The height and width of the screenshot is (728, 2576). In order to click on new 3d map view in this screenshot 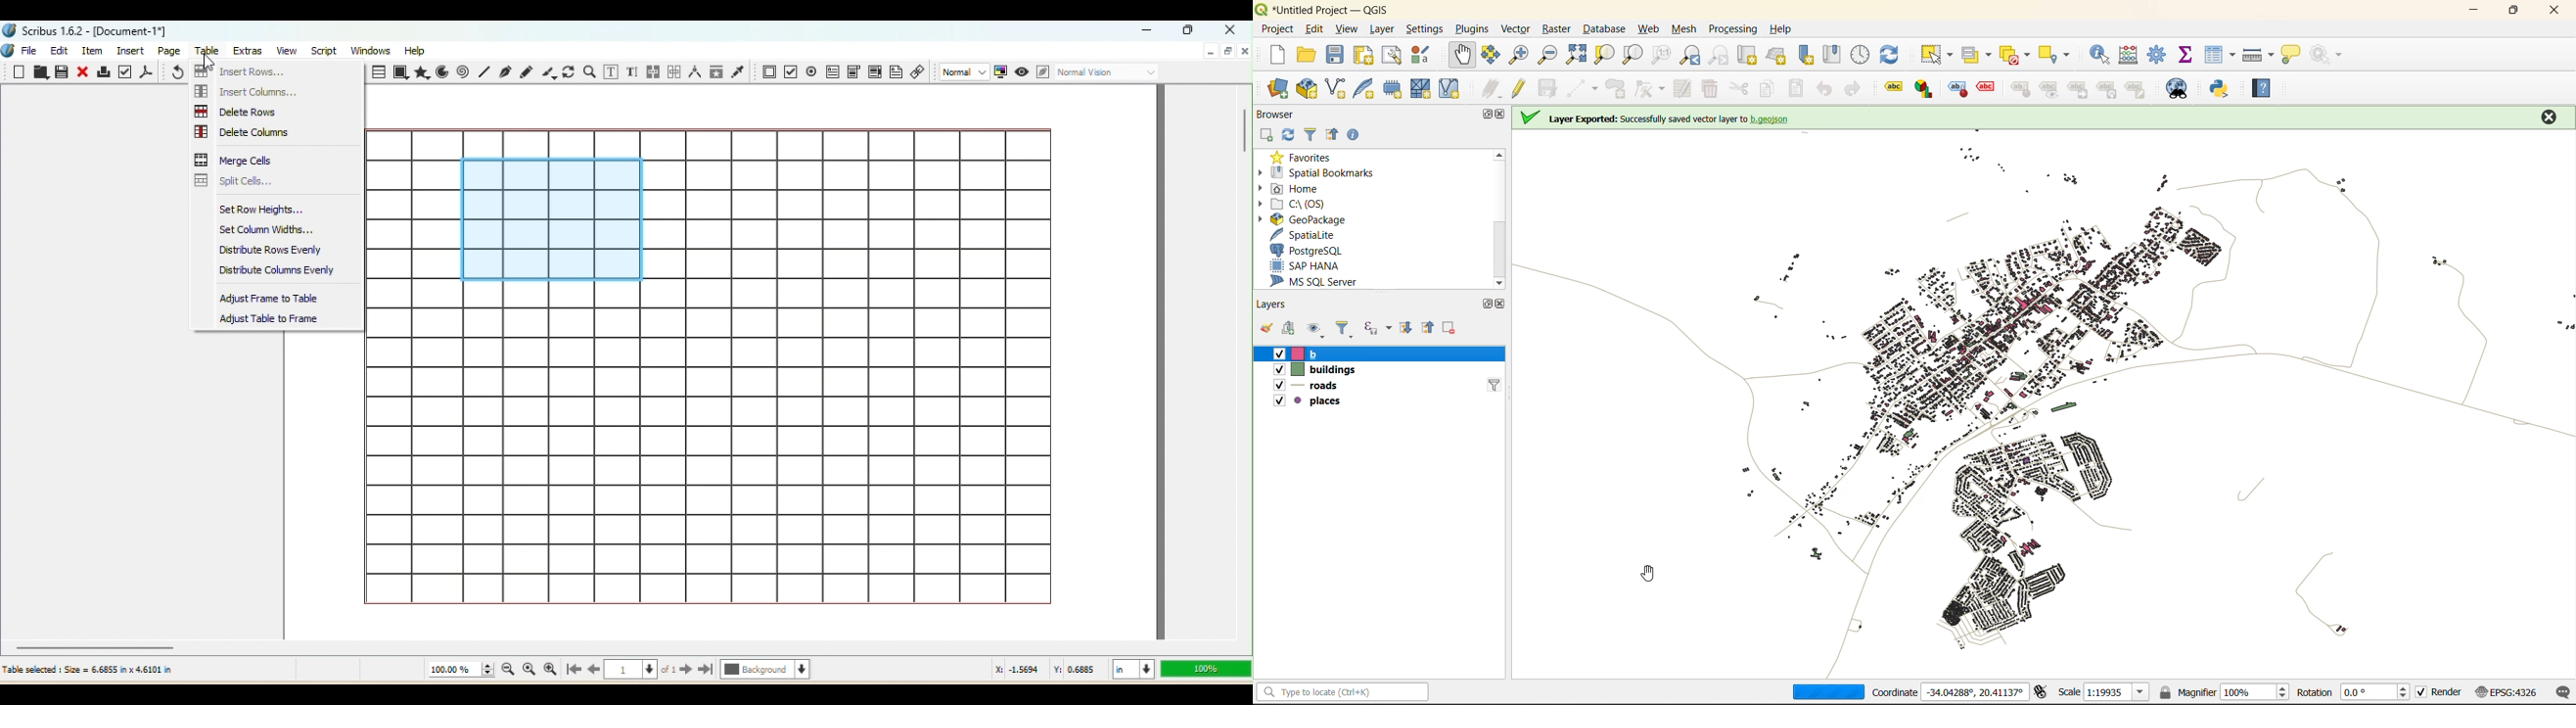, I will do `click(1778, 57)`.